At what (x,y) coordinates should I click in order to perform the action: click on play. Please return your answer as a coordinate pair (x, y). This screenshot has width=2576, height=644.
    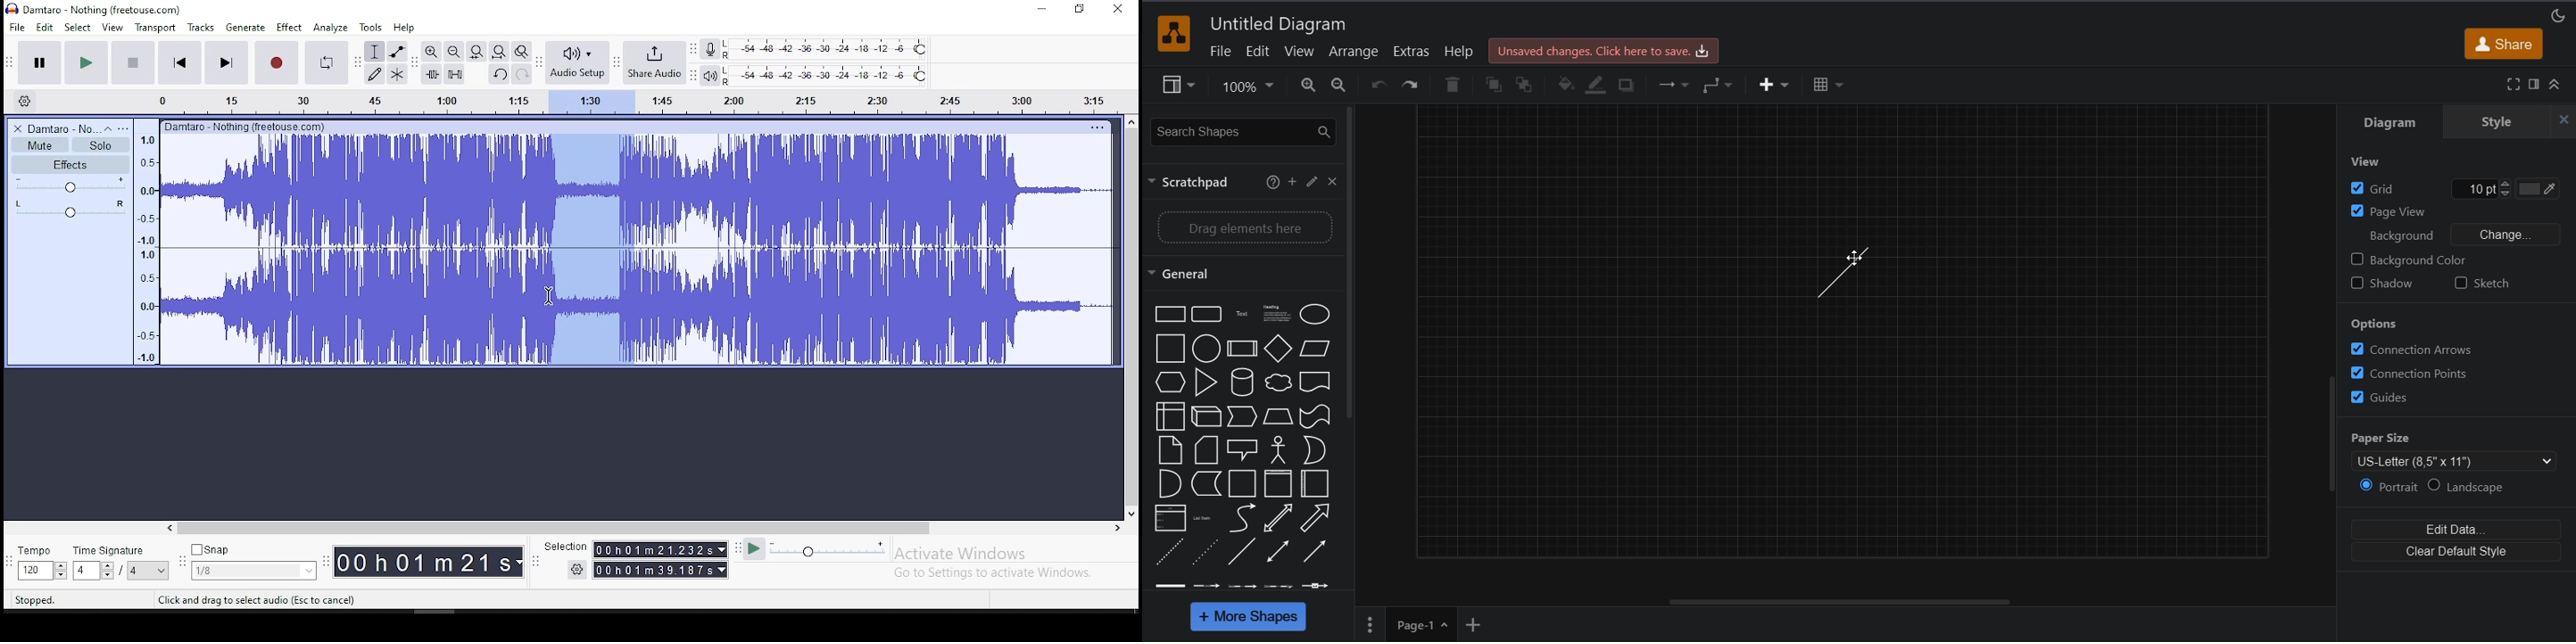
    Looking at the image, I should click on (86, 63).